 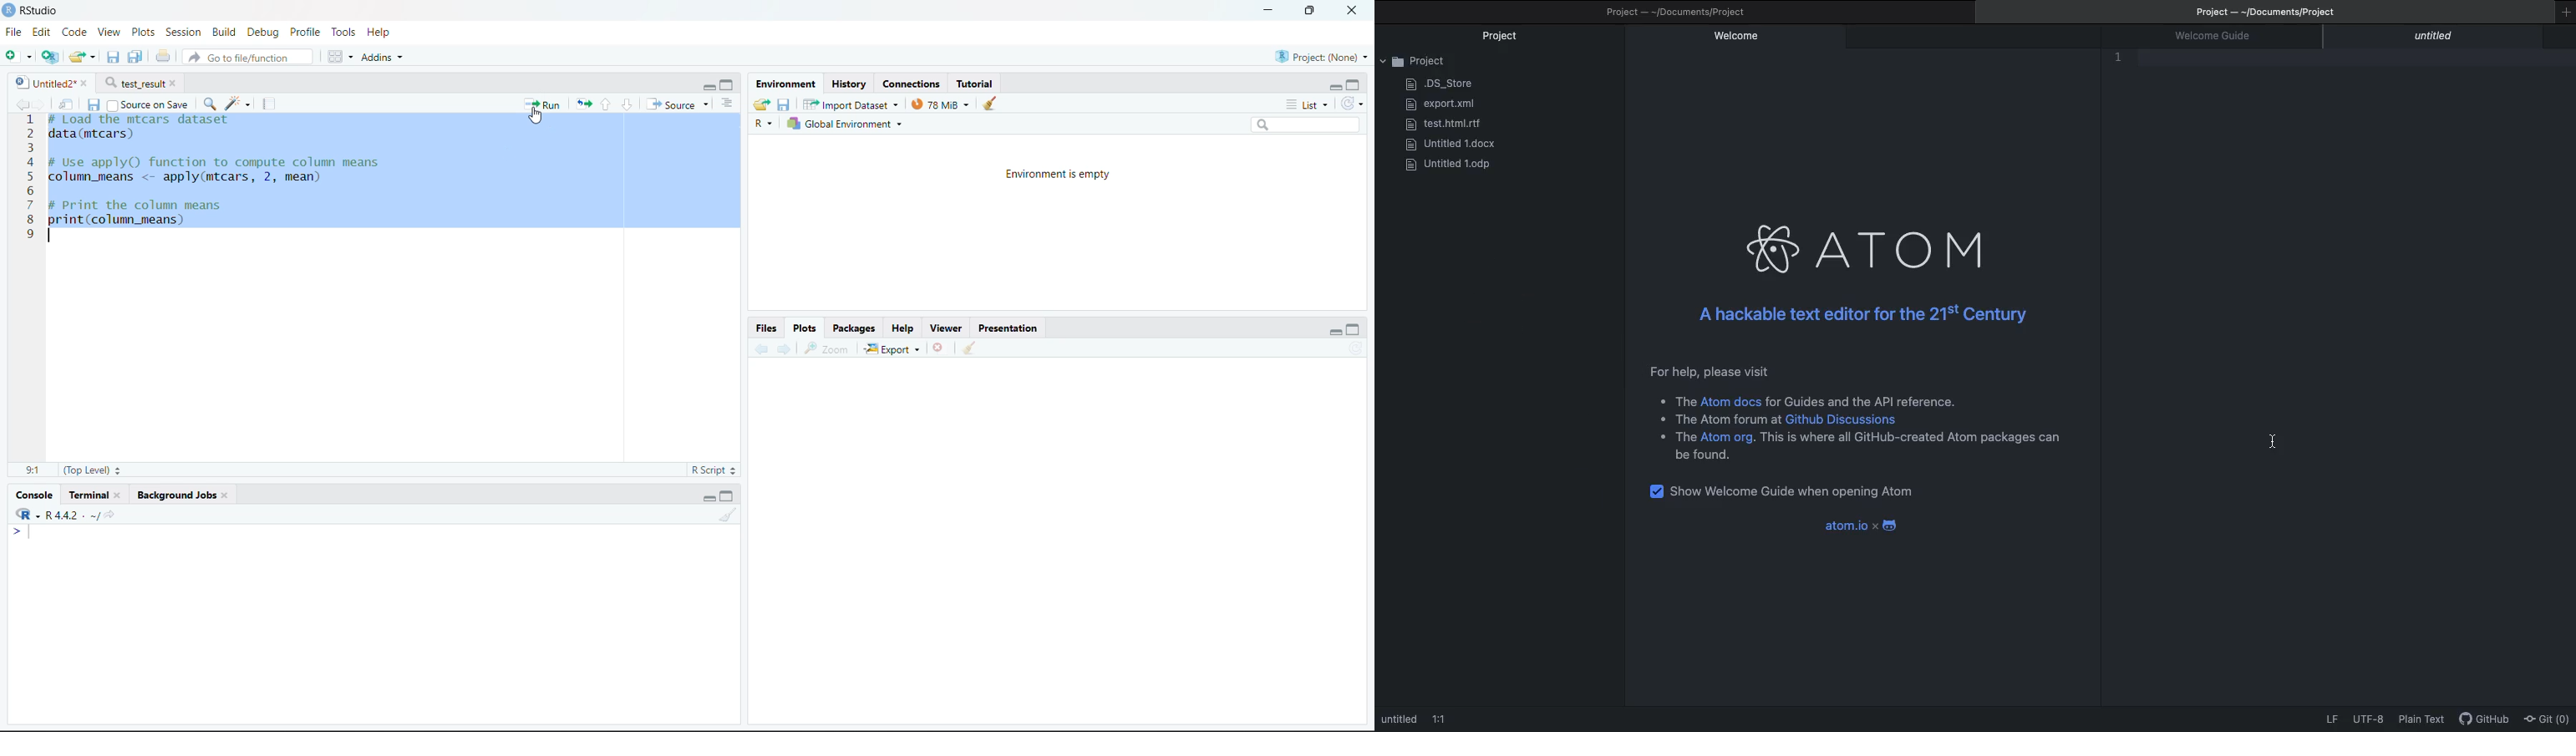 What do you see at coordinates (1355, 327) in the screenshot?
I see `Maximize` at bounding box center [1355, 327].